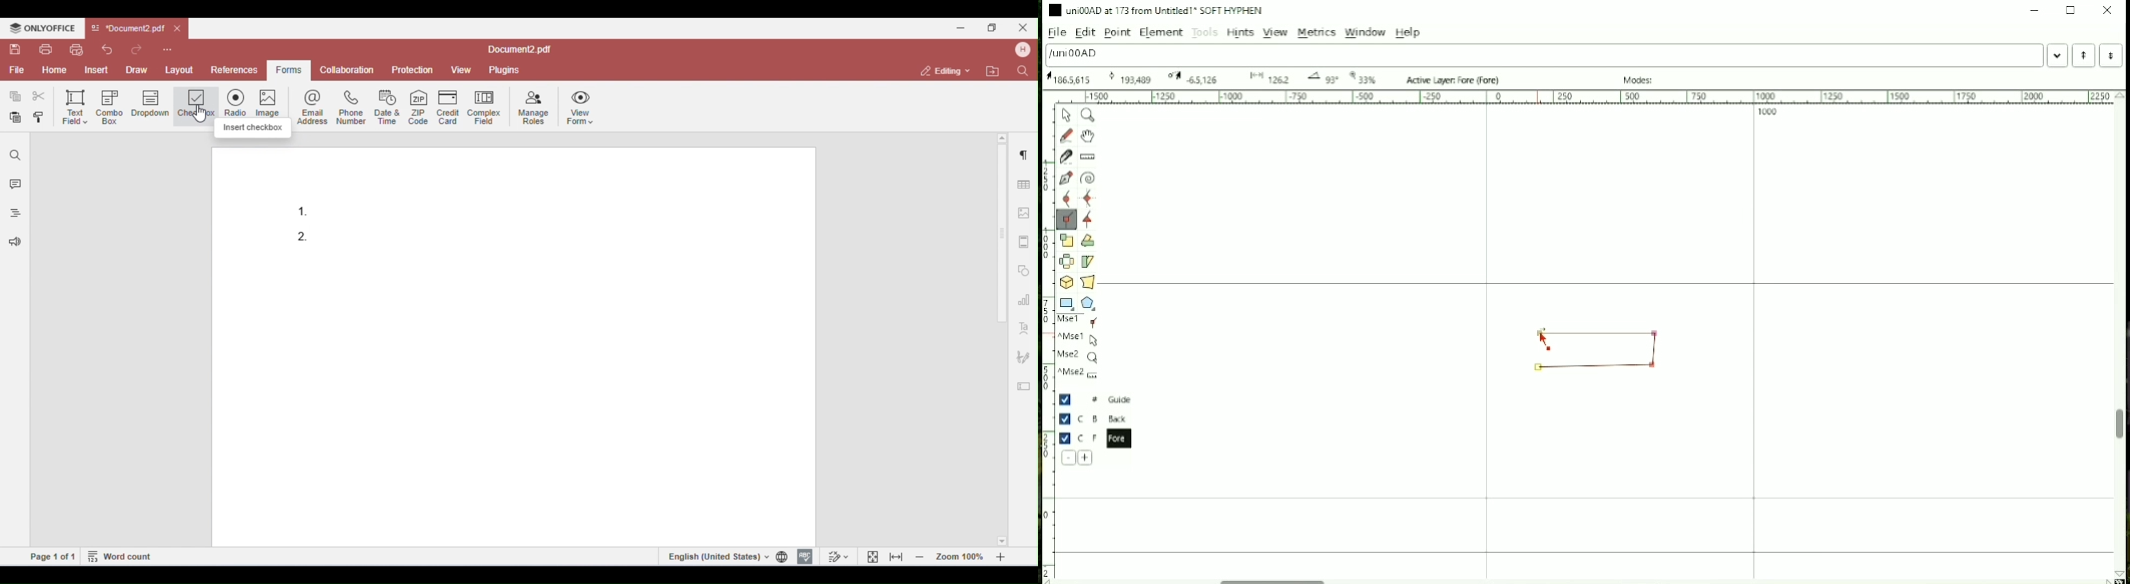  I want to click on Cursor, so click(1543, 341).